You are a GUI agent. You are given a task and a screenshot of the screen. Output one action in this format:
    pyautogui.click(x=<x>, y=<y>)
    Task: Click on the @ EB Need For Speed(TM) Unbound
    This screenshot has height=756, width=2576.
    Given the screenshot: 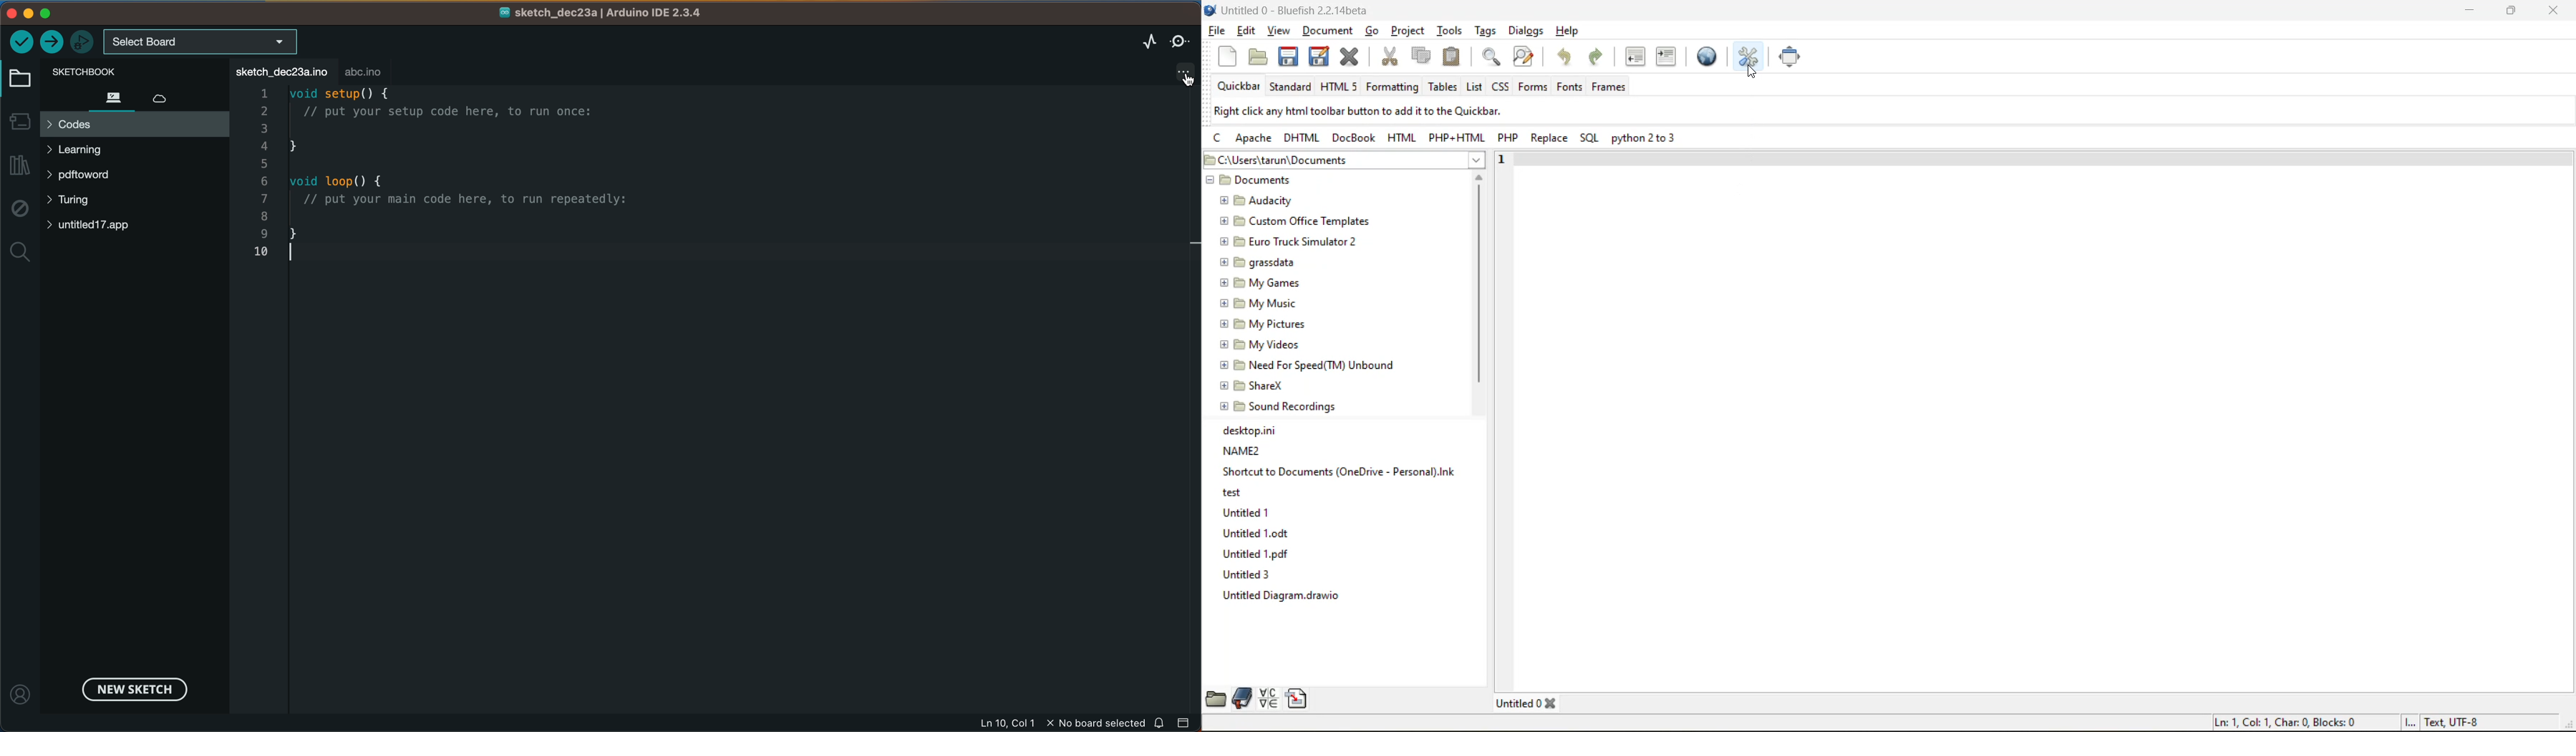 What is the action you would take?
    pyautogui.click(x=1309, y=363)
    